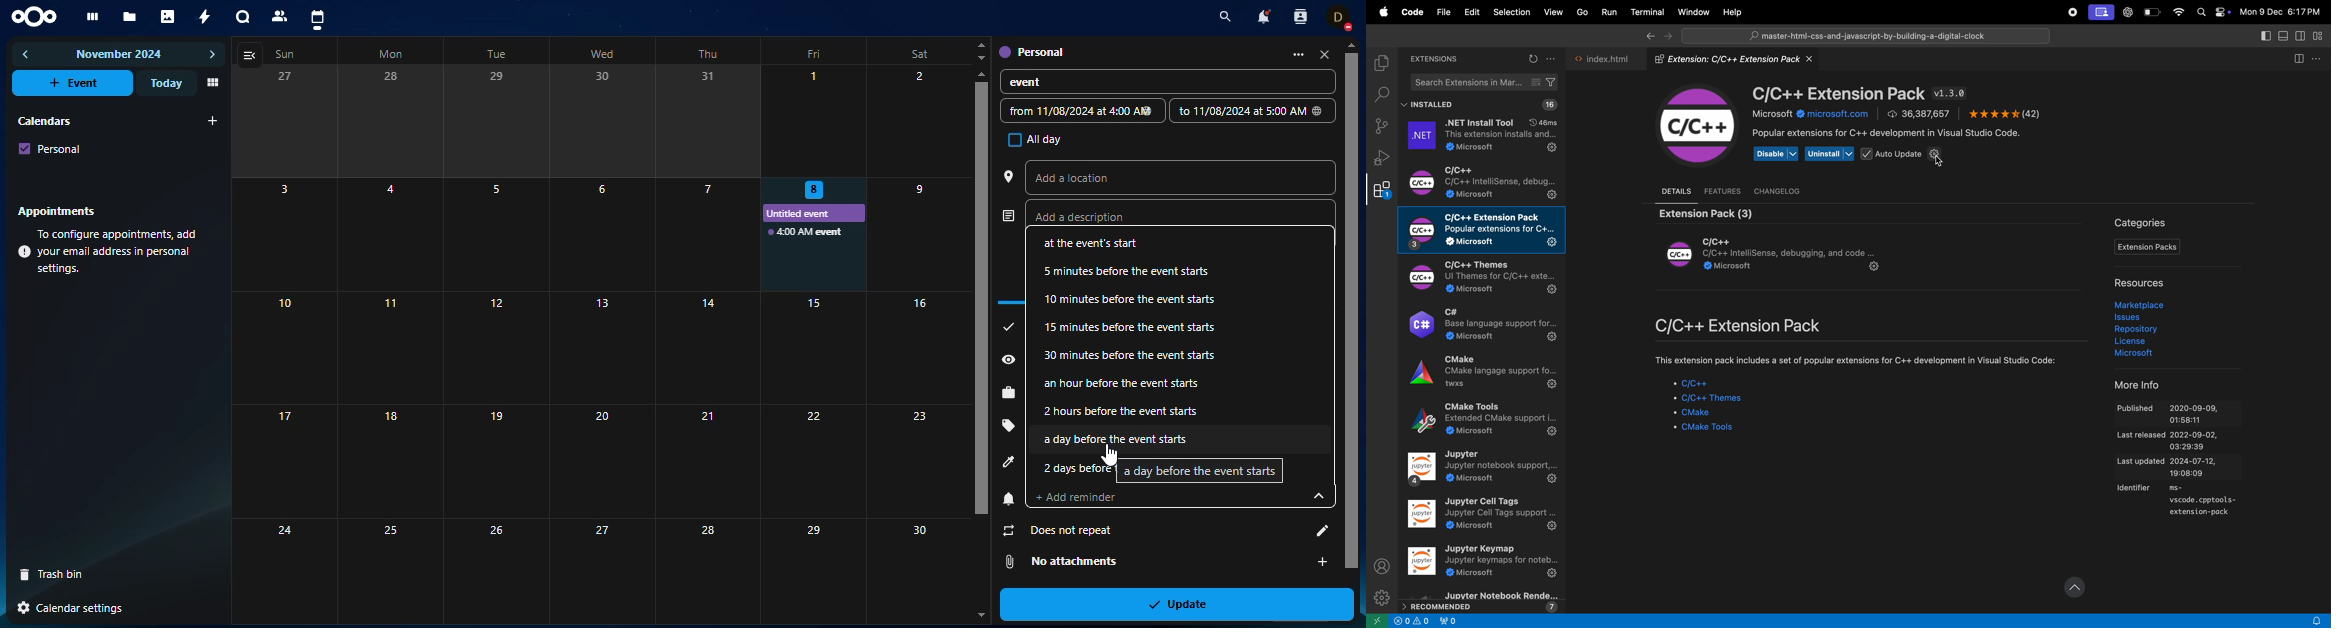  Describe the element at coordinates (600, 347) in the screenshot. I see `13` at that location.